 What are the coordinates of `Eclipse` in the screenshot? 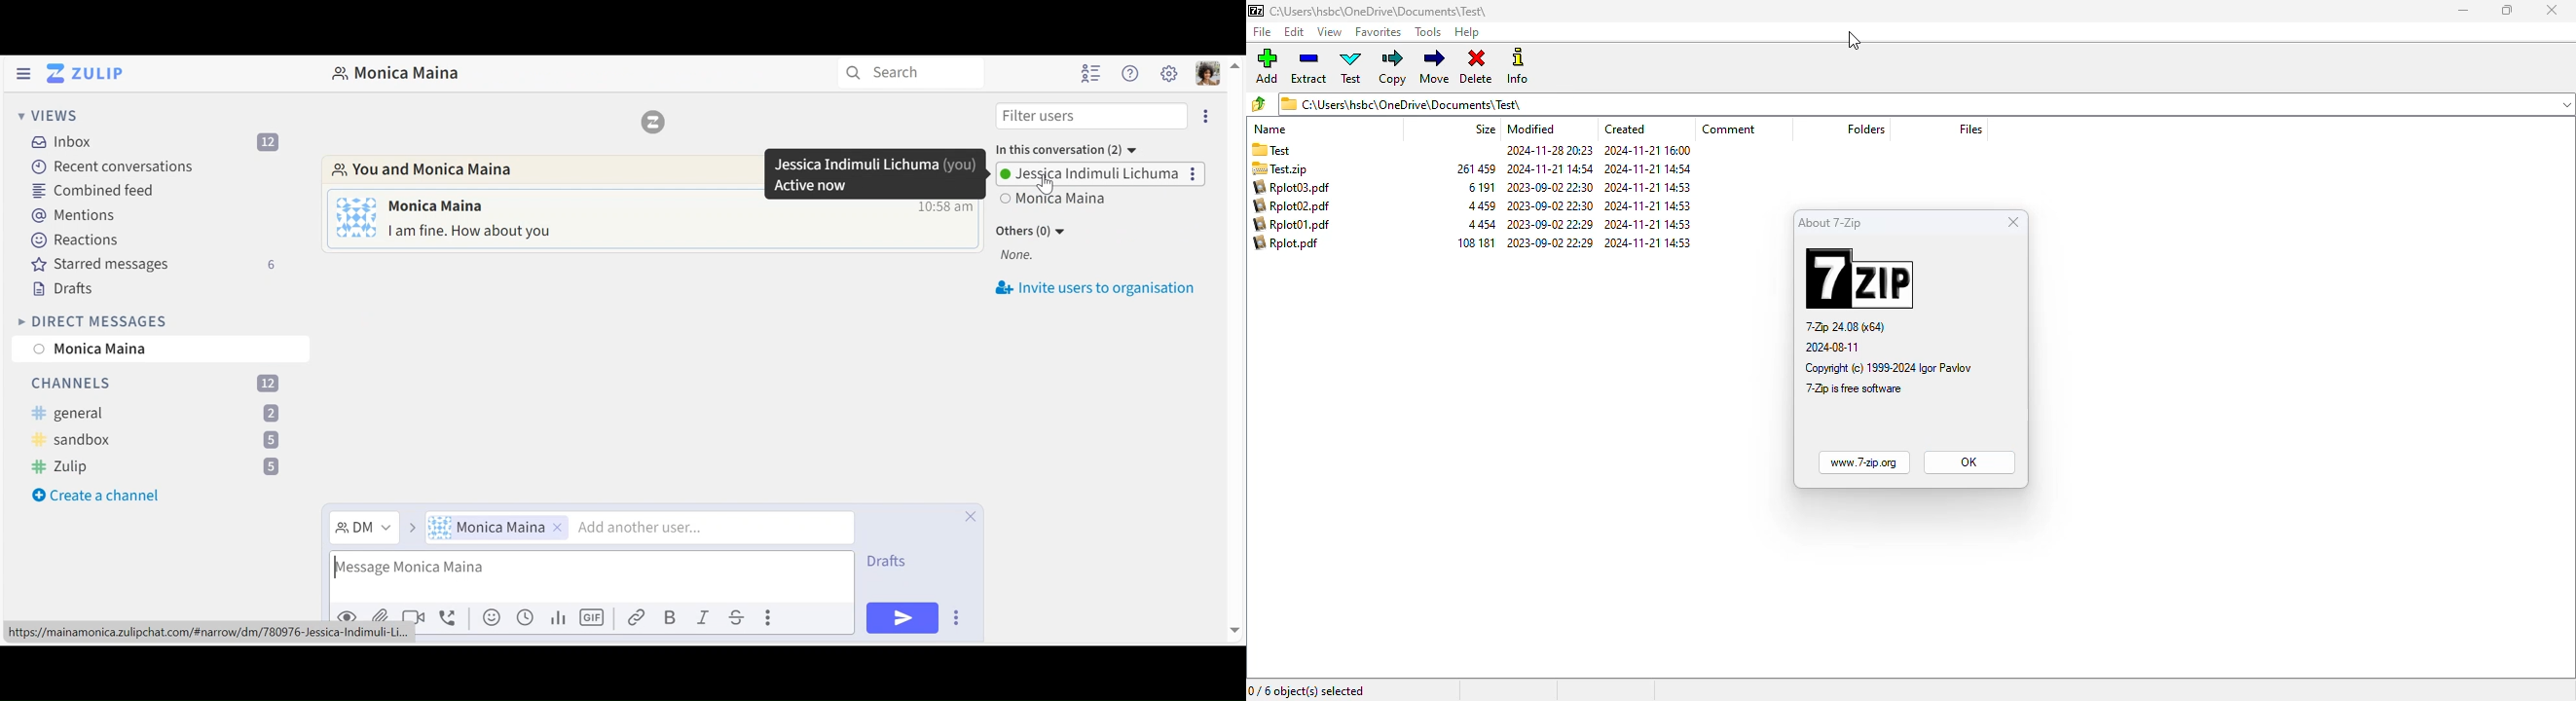 It's located at (1204, 116).